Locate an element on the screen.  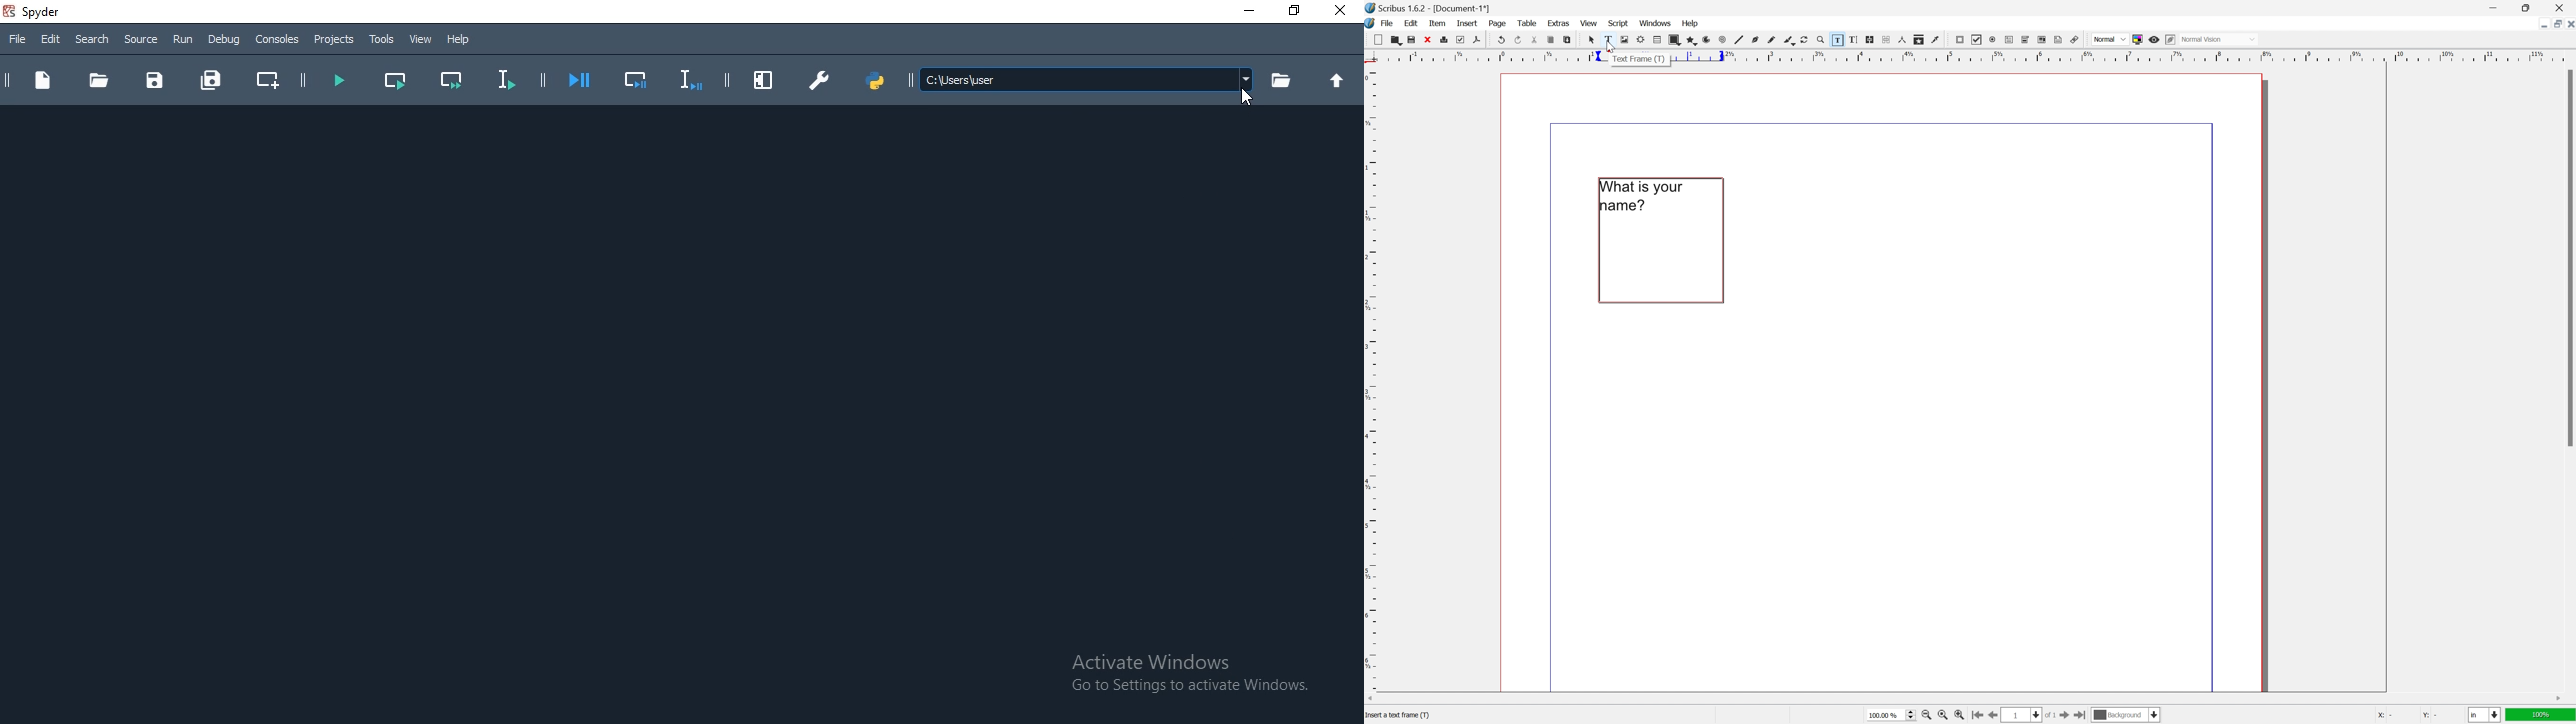
toggle color management system is located at coordinates (2136, 39).